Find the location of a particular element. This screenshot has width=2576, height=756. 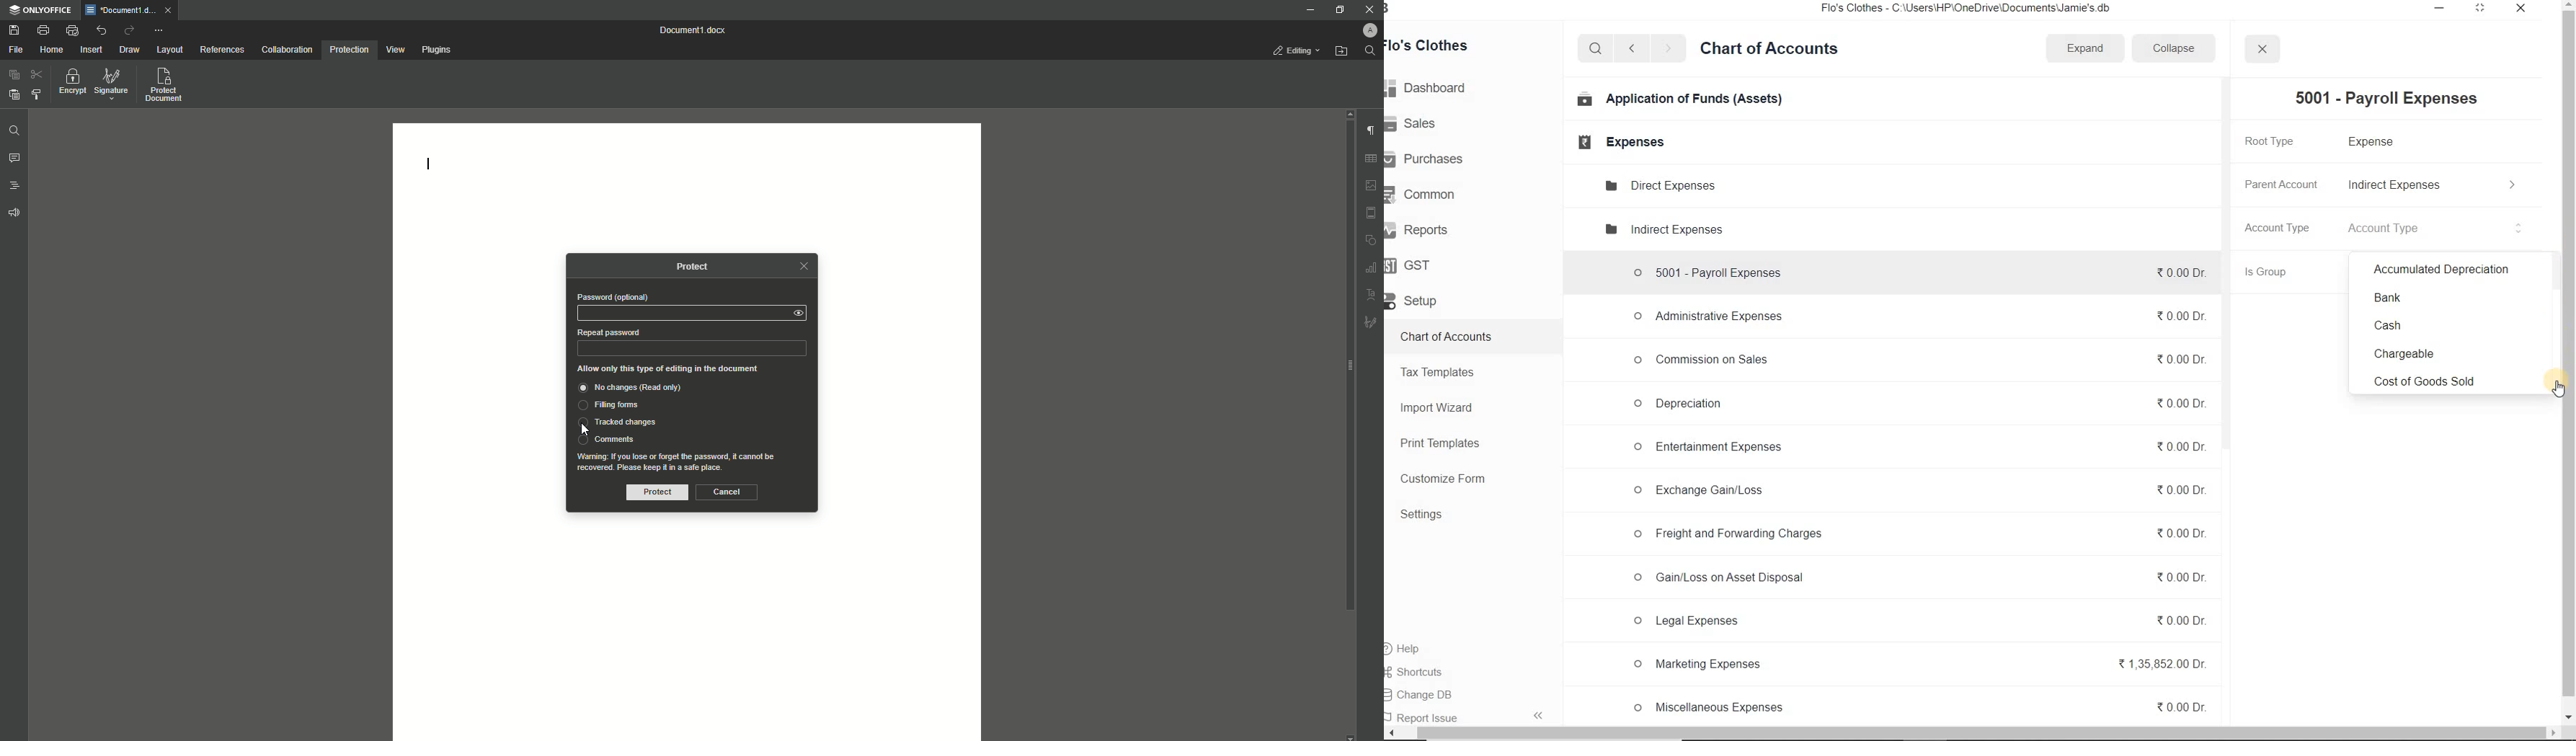

close is located at coordinates (2262, 49).